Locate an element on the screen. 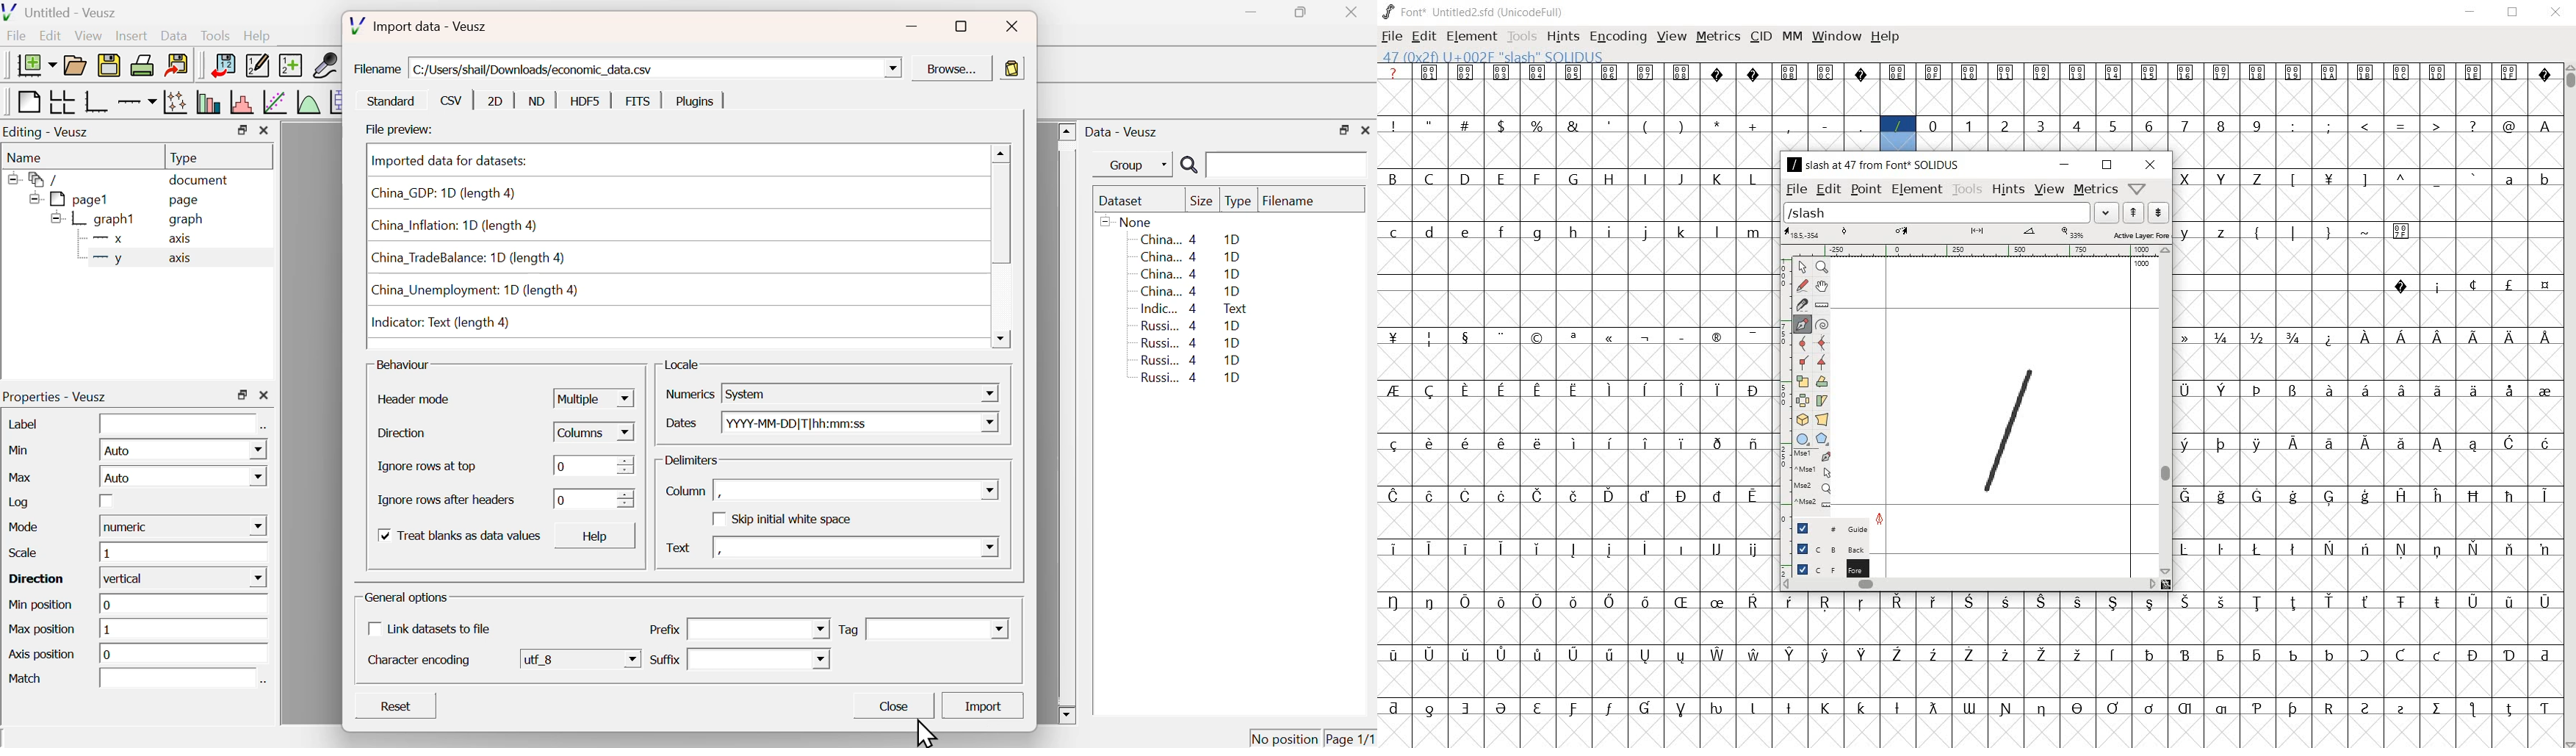 This screenshot has height=756, width=2576. VIEW is located at coordinates (1672, 37).